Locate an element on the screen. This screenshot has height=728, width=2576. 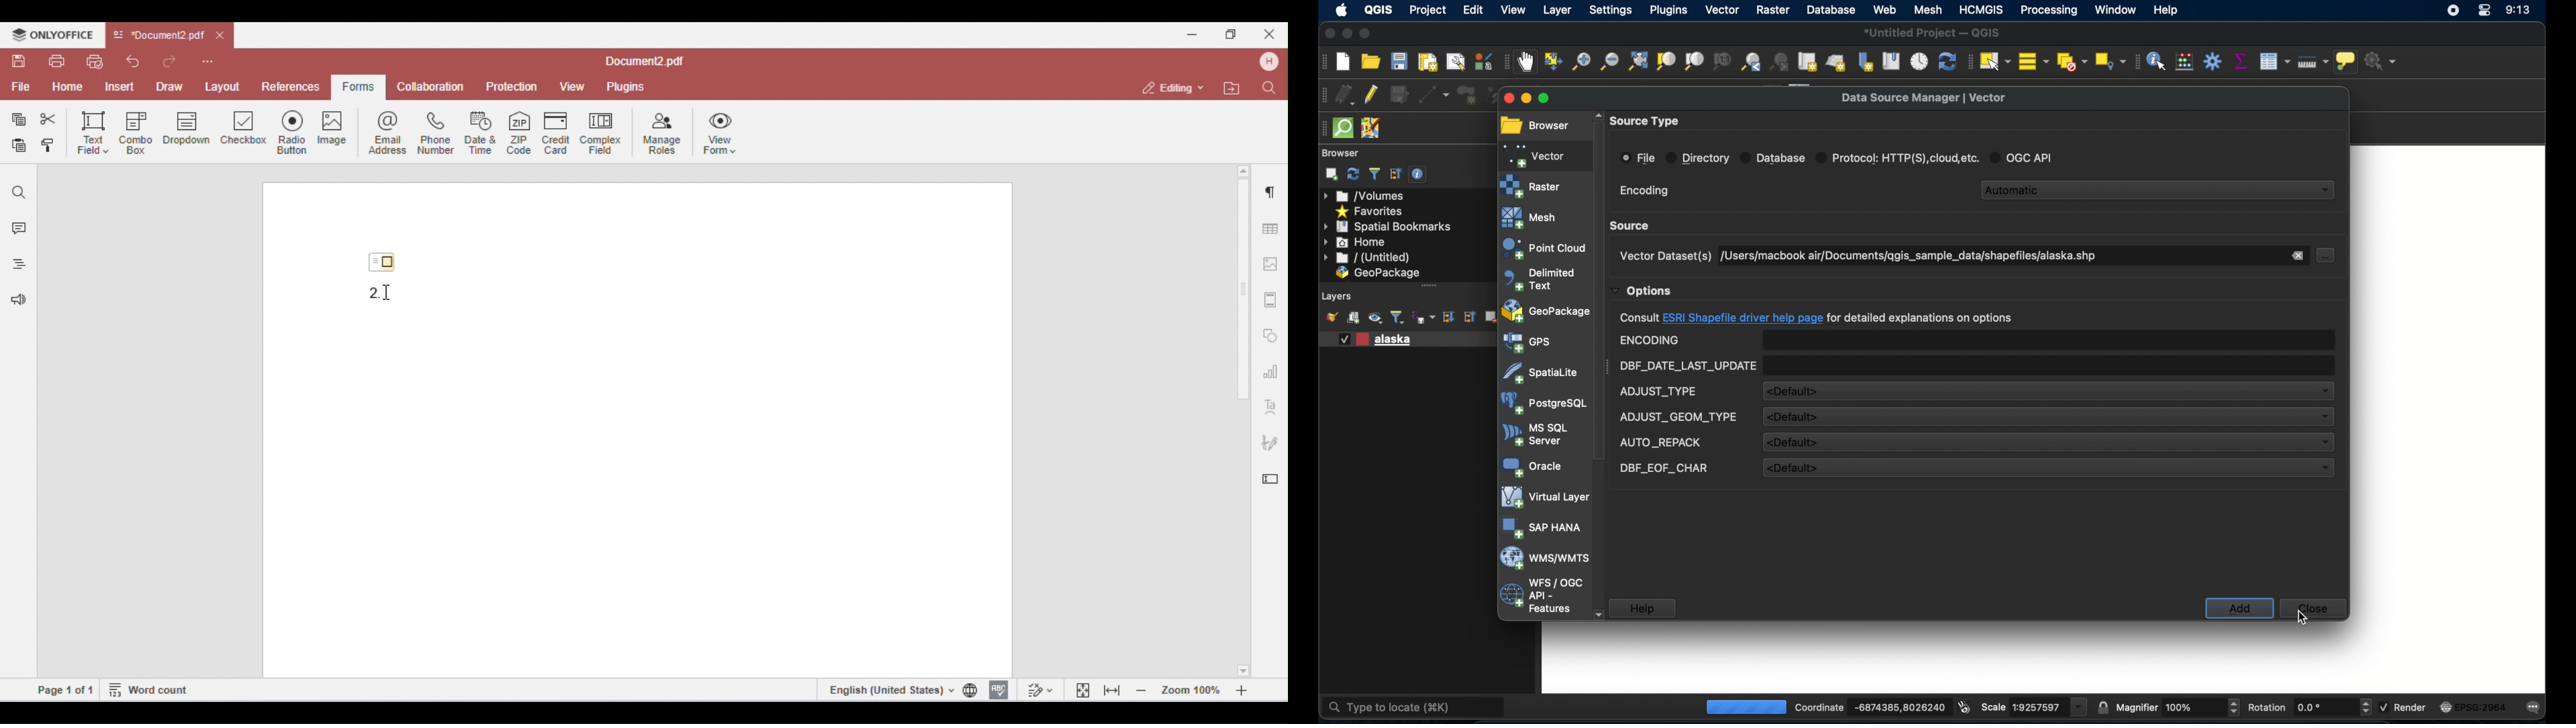
oracle is located at coordinates (1530, 466).